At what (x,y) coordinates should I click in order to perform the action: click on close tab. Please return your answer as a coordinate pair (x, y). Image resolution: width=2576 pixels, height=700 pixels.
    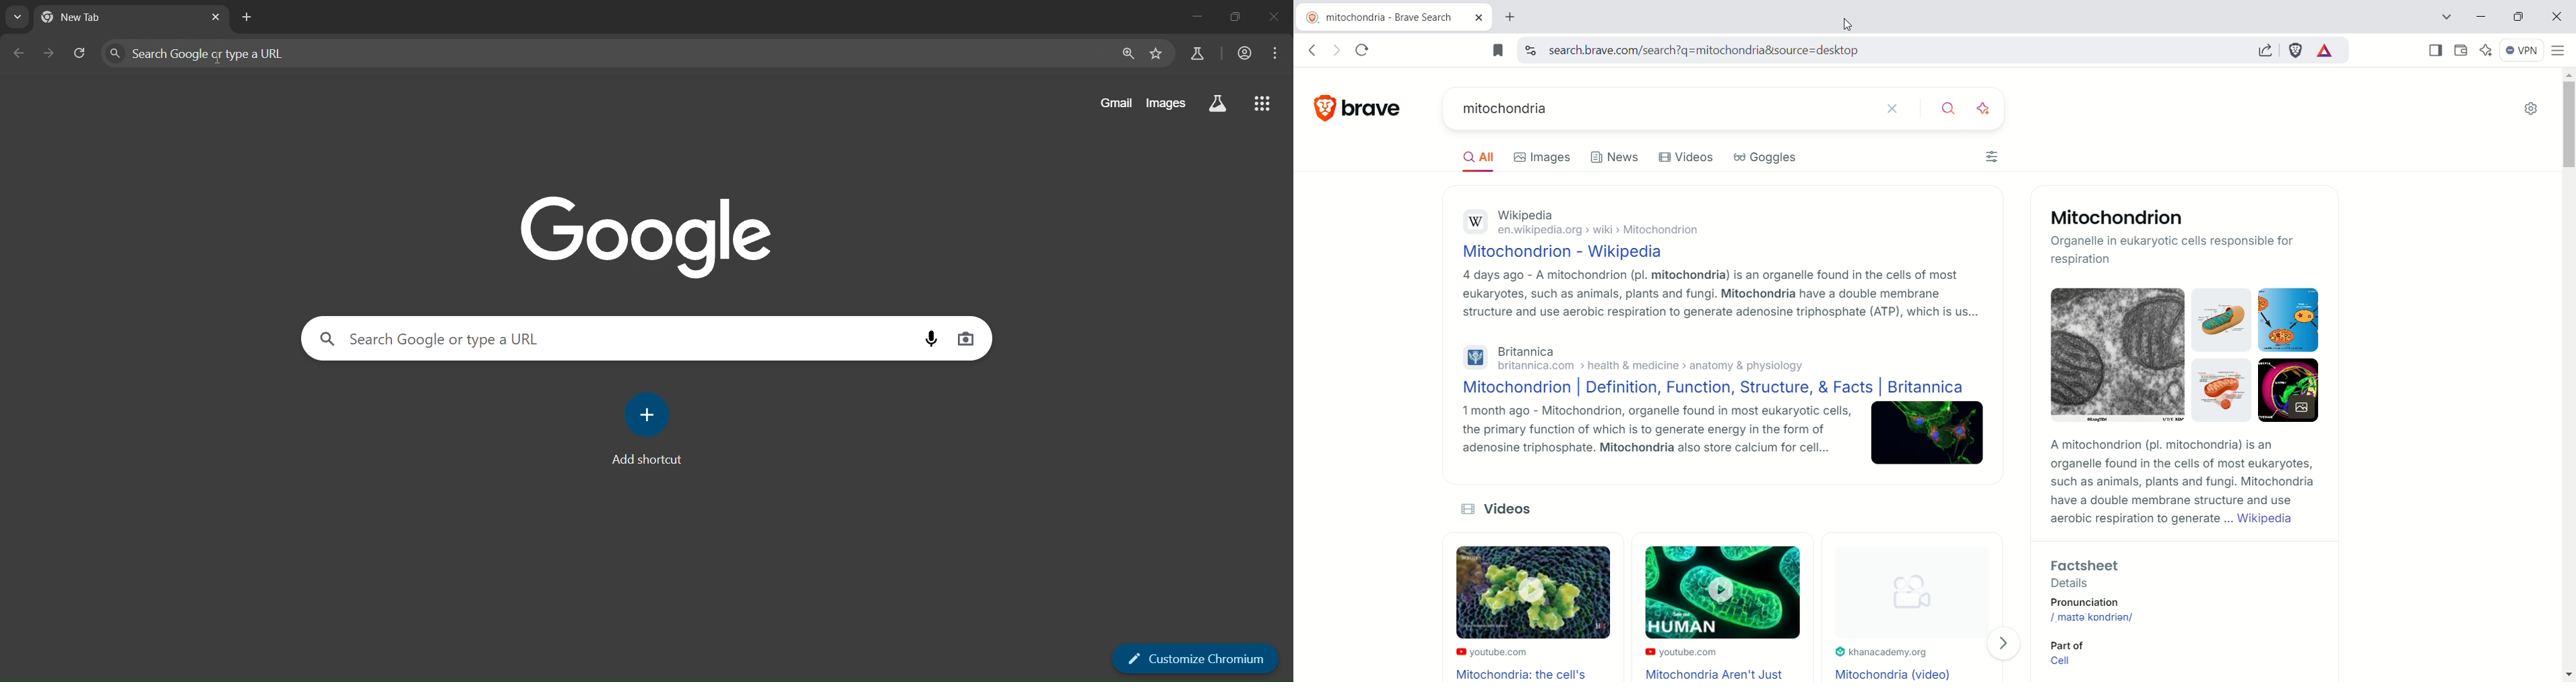
    Looking at the image, I should click on (1479, 19).